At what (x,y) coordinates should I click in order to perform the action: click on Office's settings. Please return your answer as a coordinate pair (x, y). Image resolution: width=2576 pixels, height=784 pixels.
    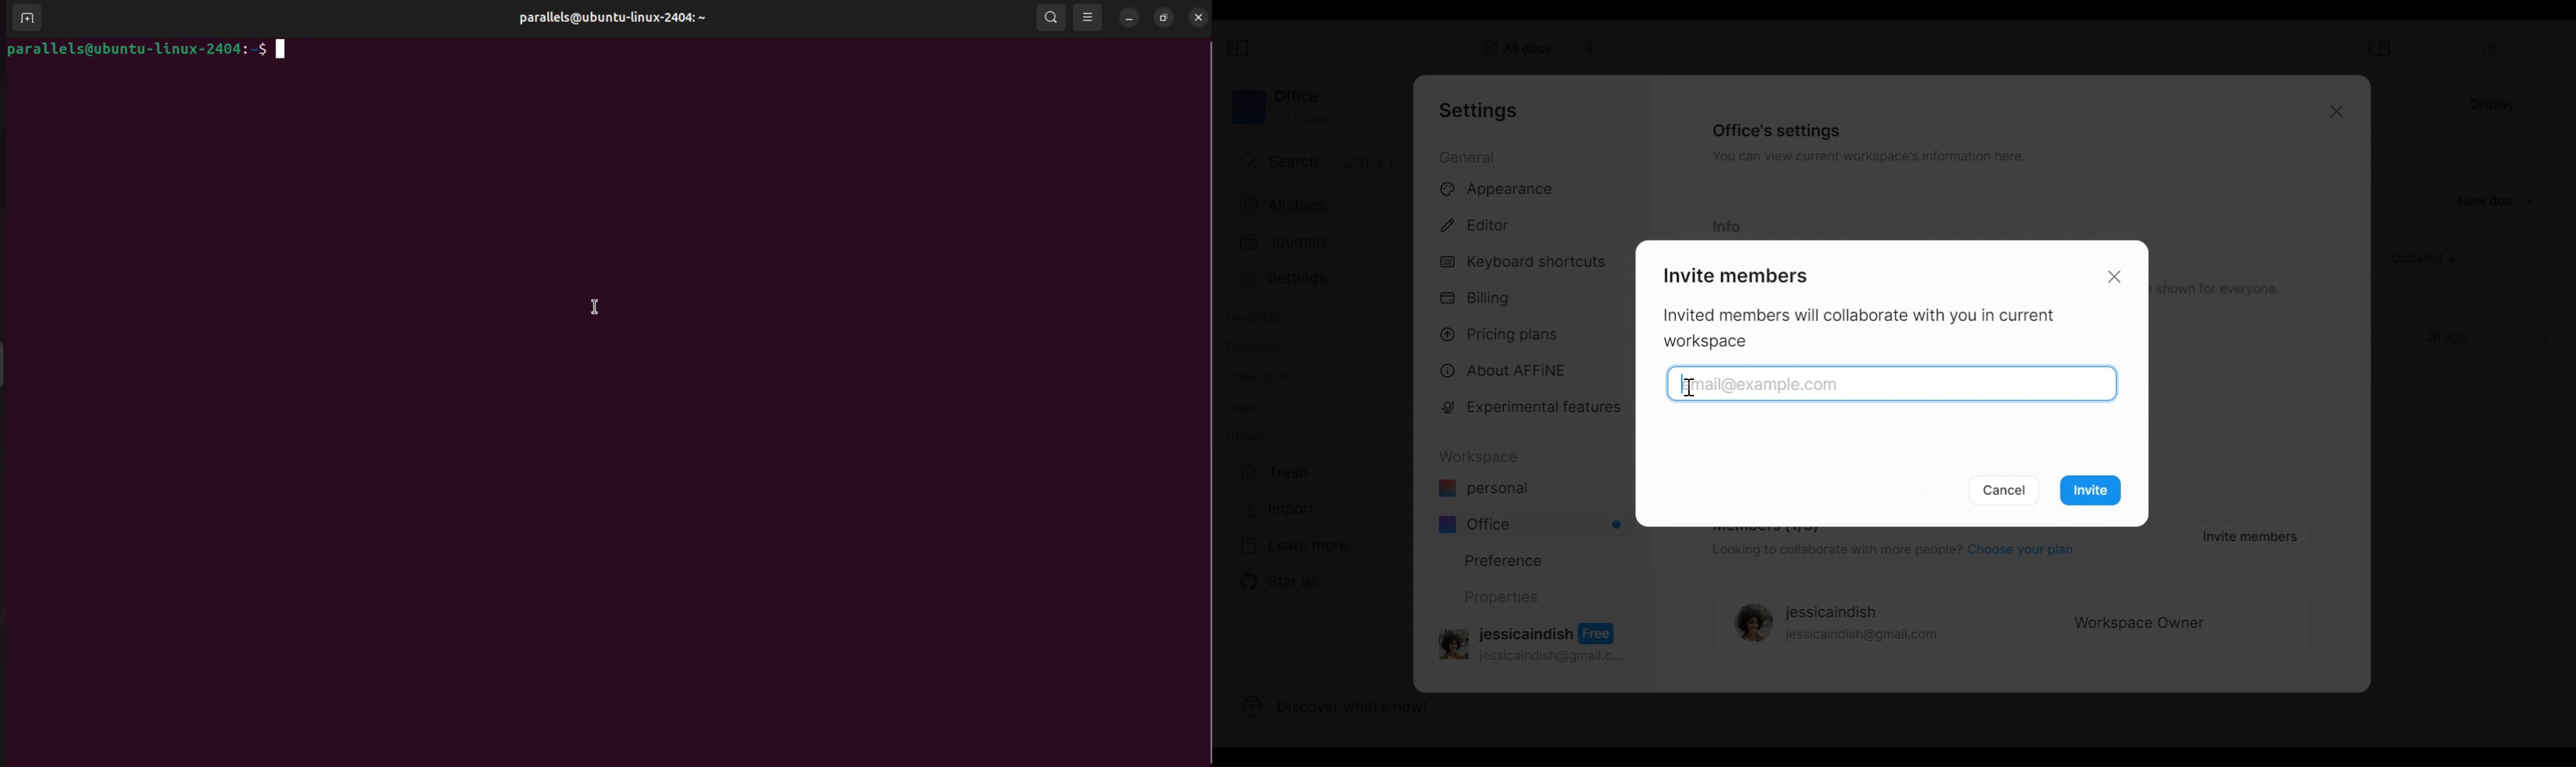
    Looking at the image, I should click on (1778, 130).